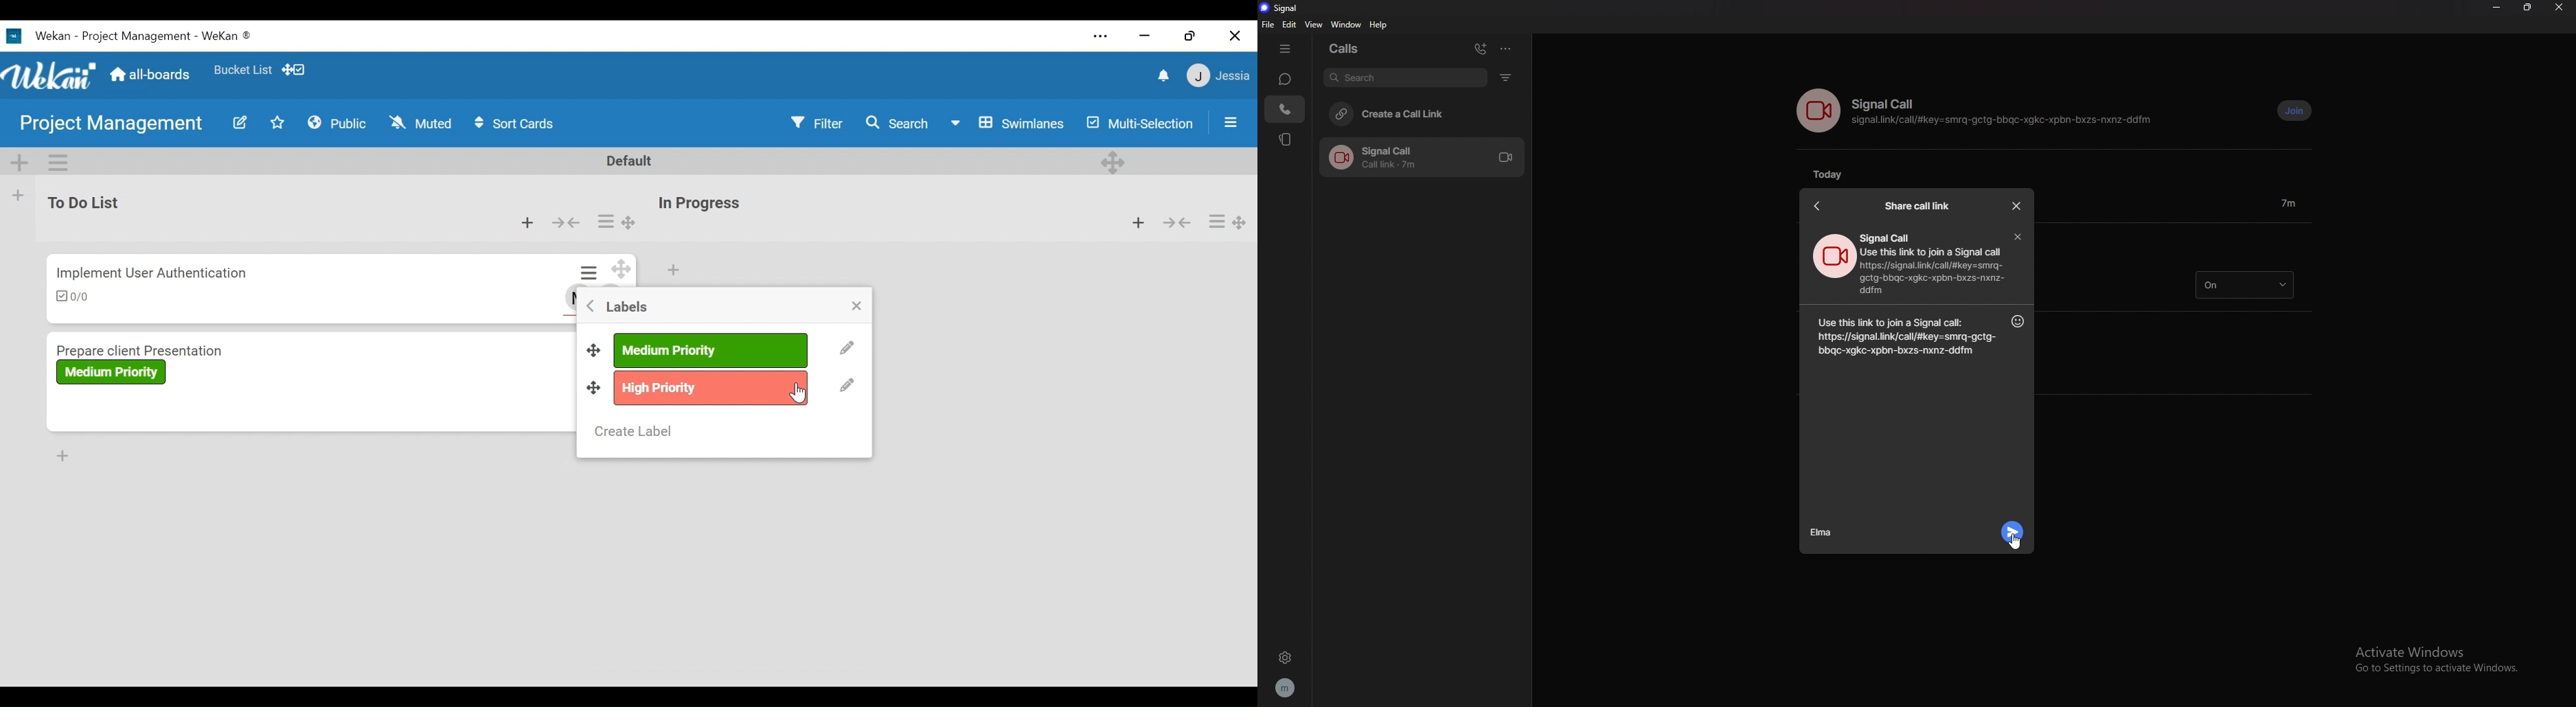 The image size is (2576, 728). What do you see at coordinates (1267, 25) in the screenshot?
I see `file` at bounding box center [1267, 25].